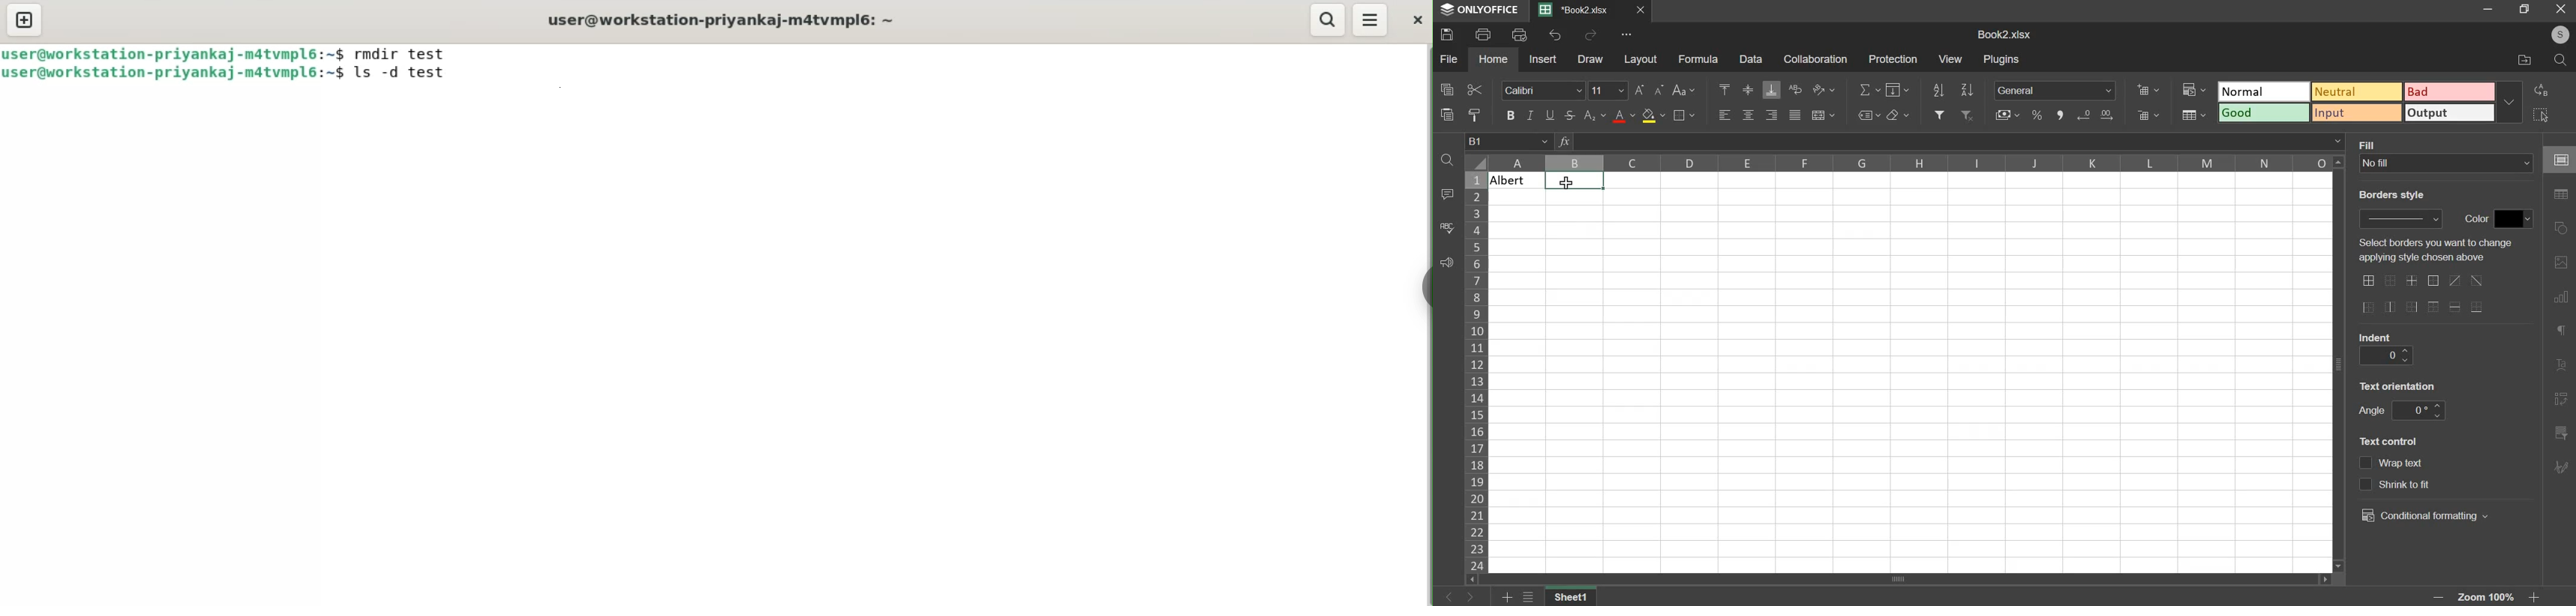 The width and height of the screenshot is (2576, 616). What do you see at coordinates (1893, 58) in the screenshot?
I see `protection` at bounding box center [1893, 58].